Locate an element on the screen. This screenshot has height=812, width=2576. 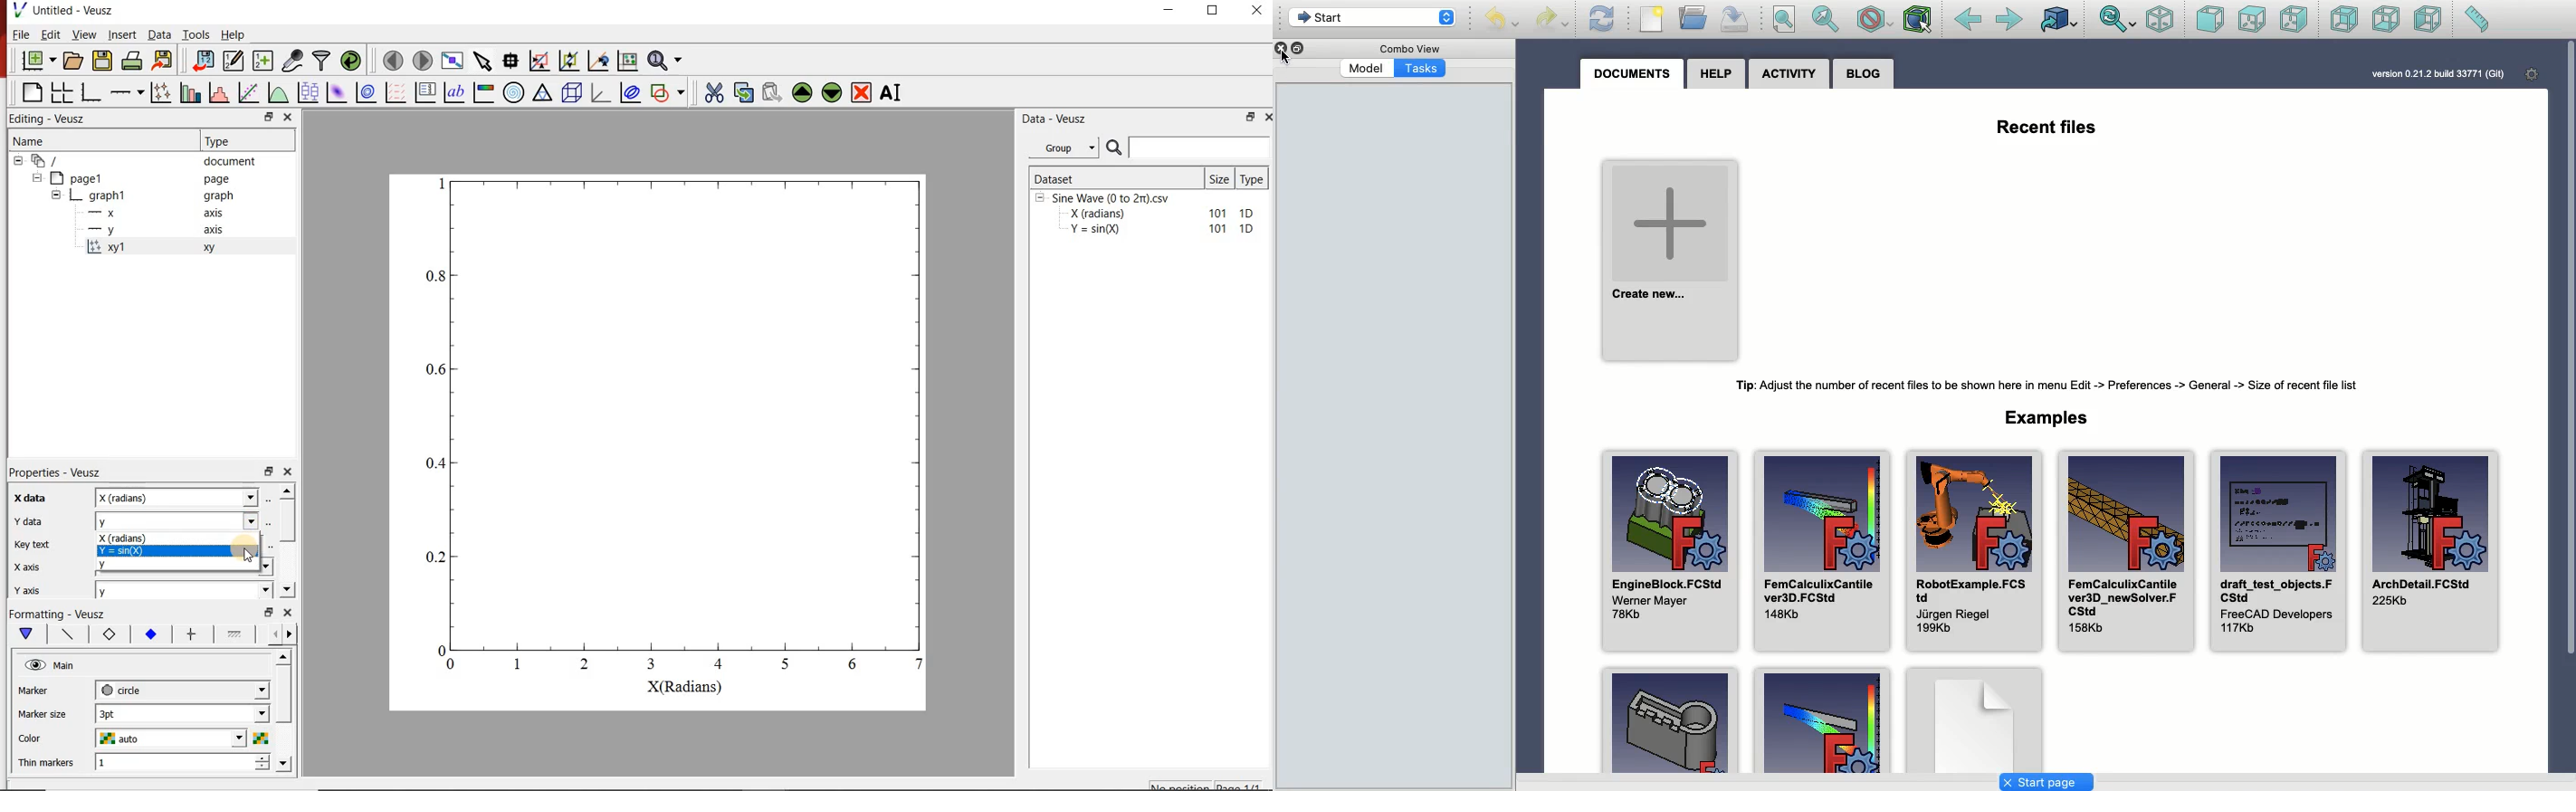
Close is located at coordinates (1281, 48).